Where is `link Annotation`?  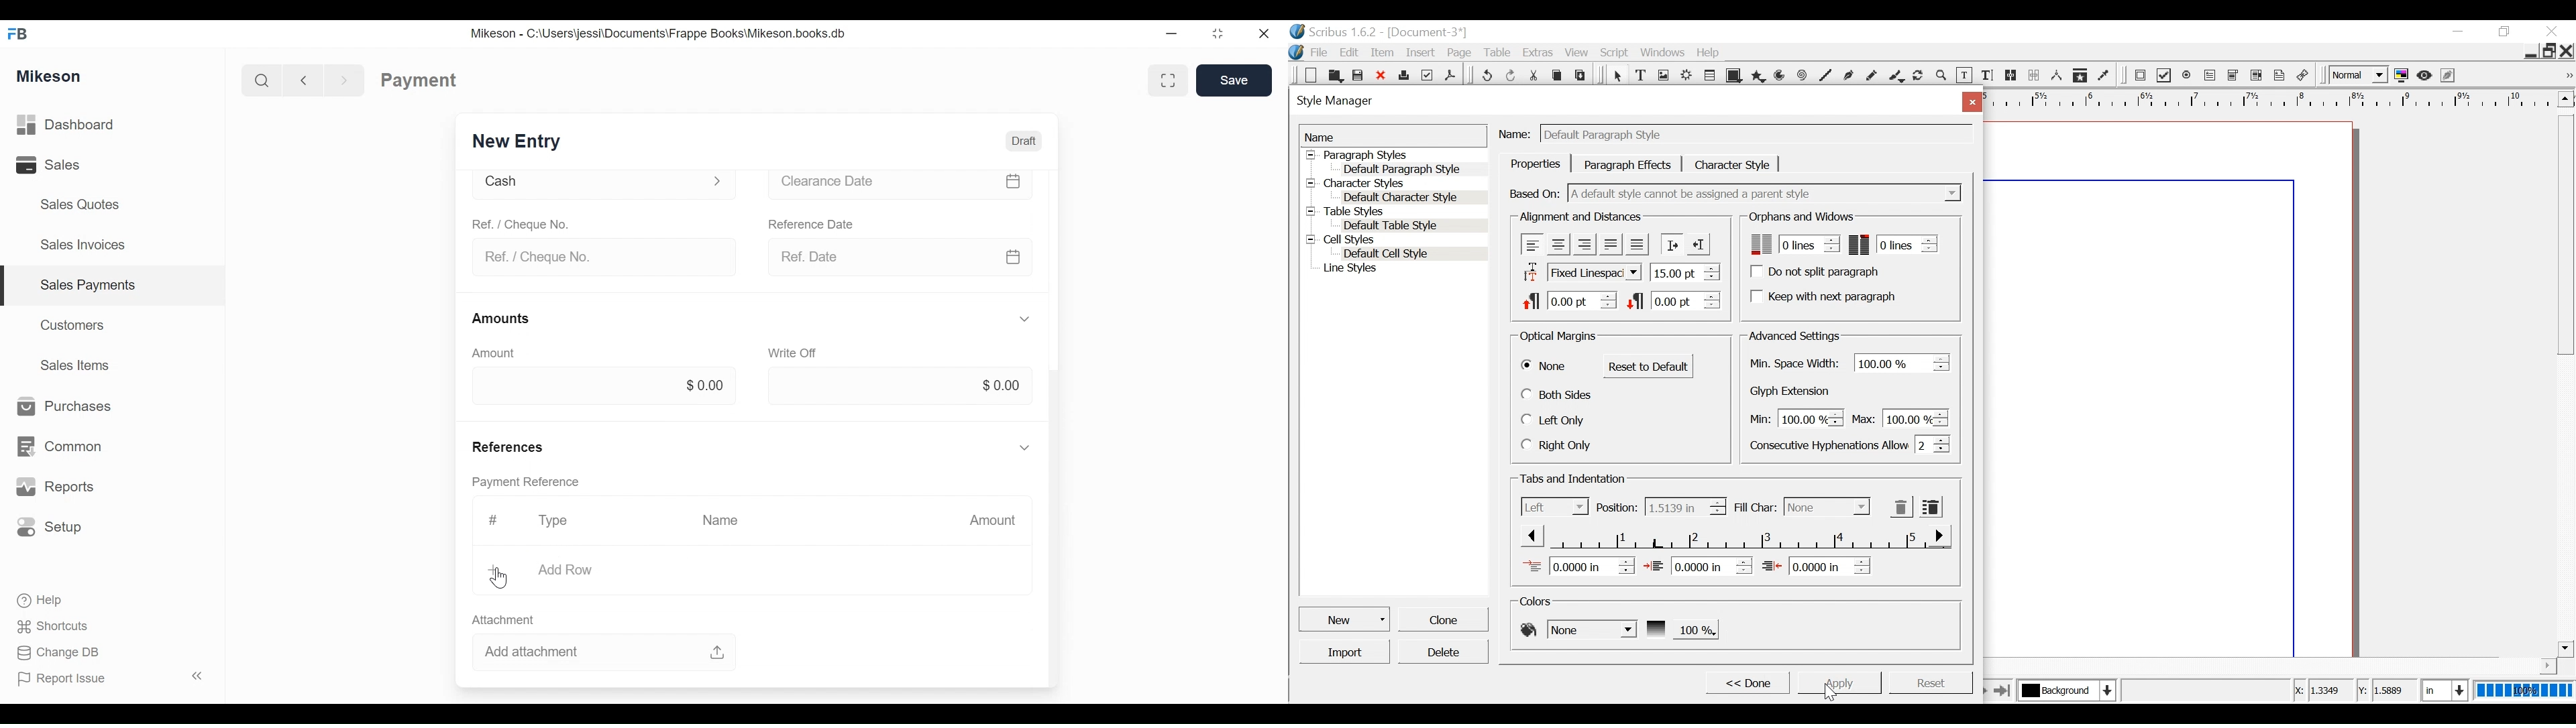 link Annotation is located at coordinates (2303, 76).